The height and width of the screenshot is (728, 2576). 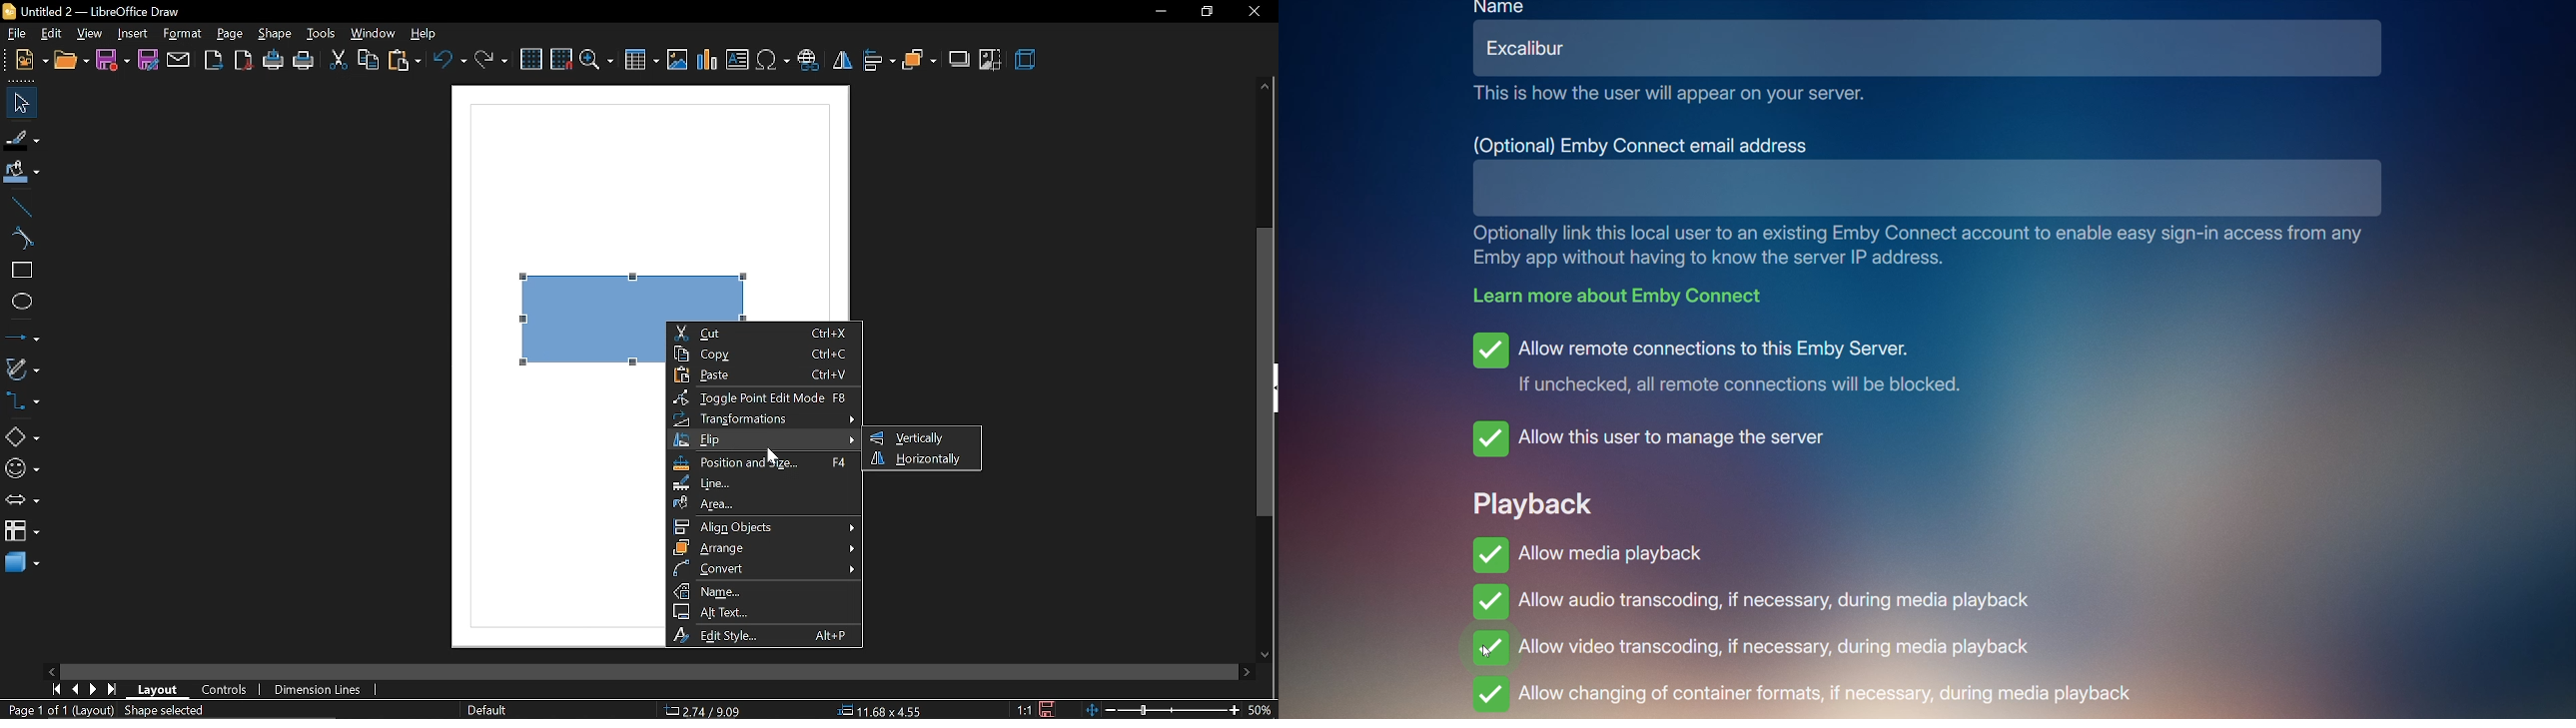 I want to click on file, so click(x=18, y=33).